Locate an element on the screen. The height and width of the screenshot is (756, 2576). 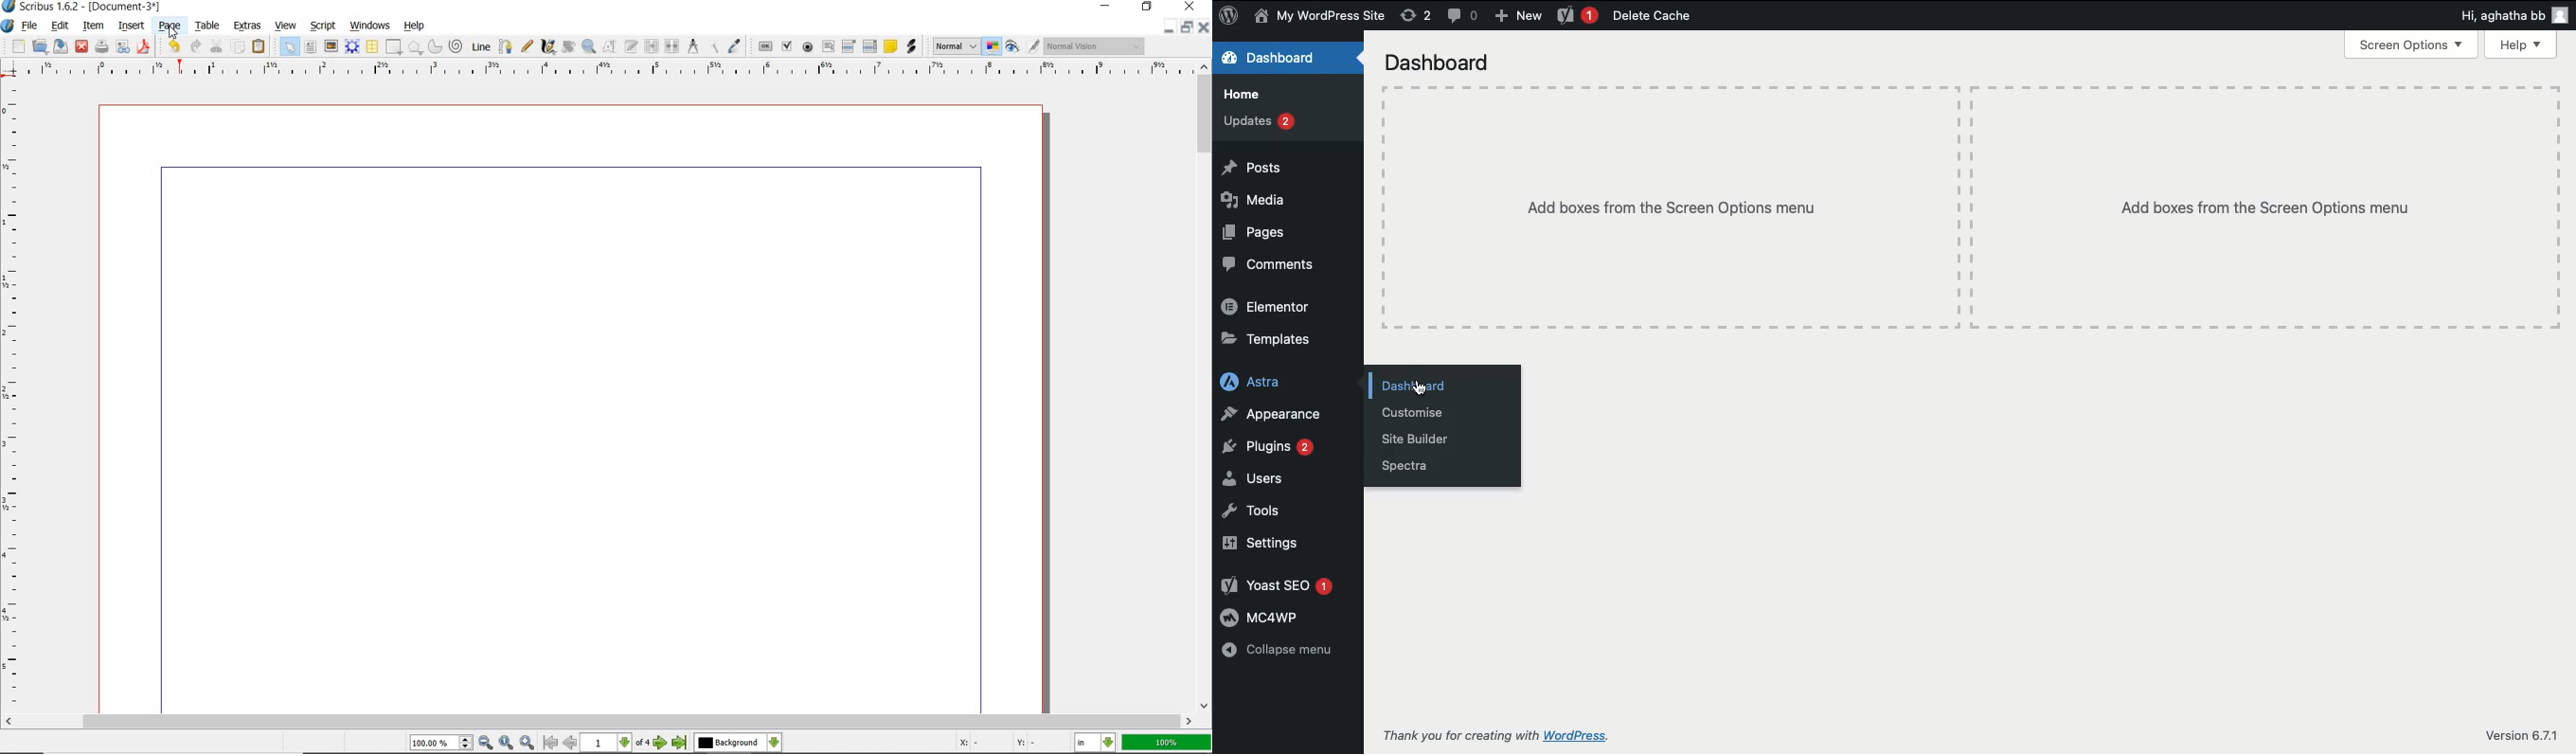
User is located at coordinates (1320, 17).